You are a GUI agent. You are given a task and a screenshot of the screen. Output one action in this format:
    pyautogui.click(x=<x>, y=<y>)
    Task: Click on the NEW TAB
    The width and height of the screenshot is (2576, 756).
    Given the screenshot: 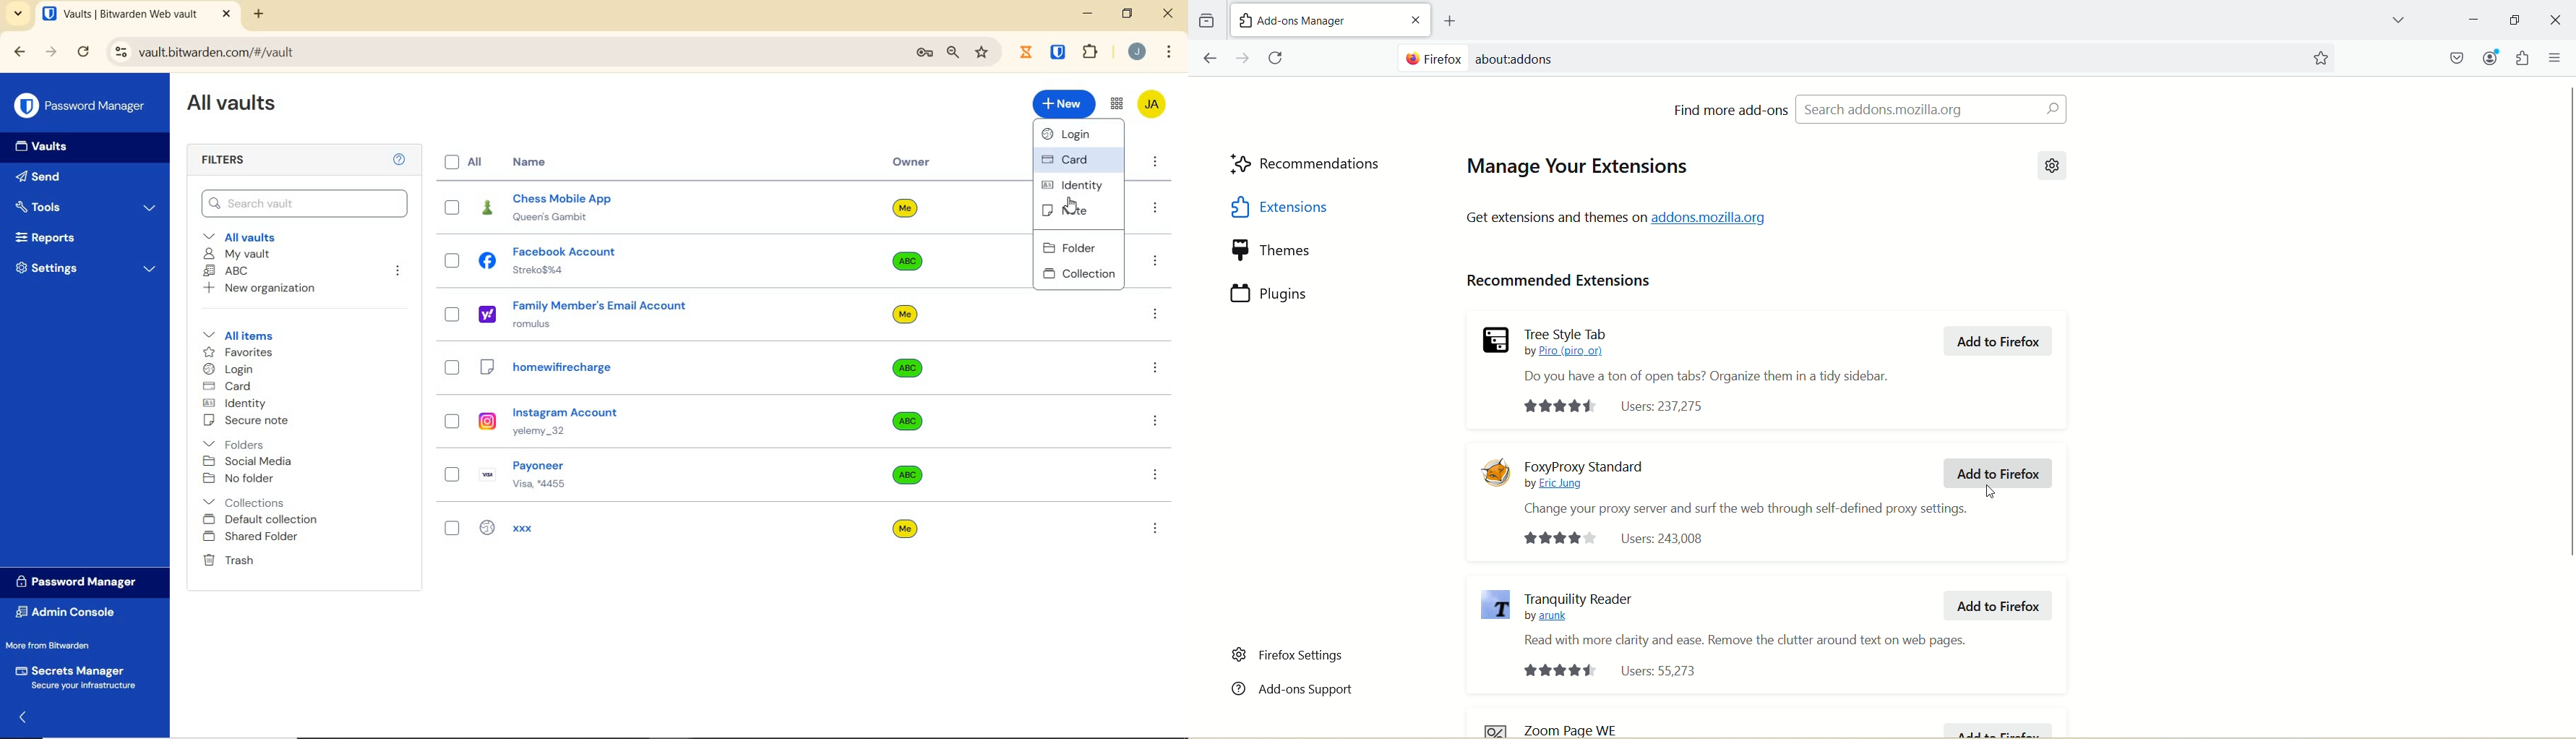 What is the action you would take?
    pyautogui.click(x=260, y=14)
    